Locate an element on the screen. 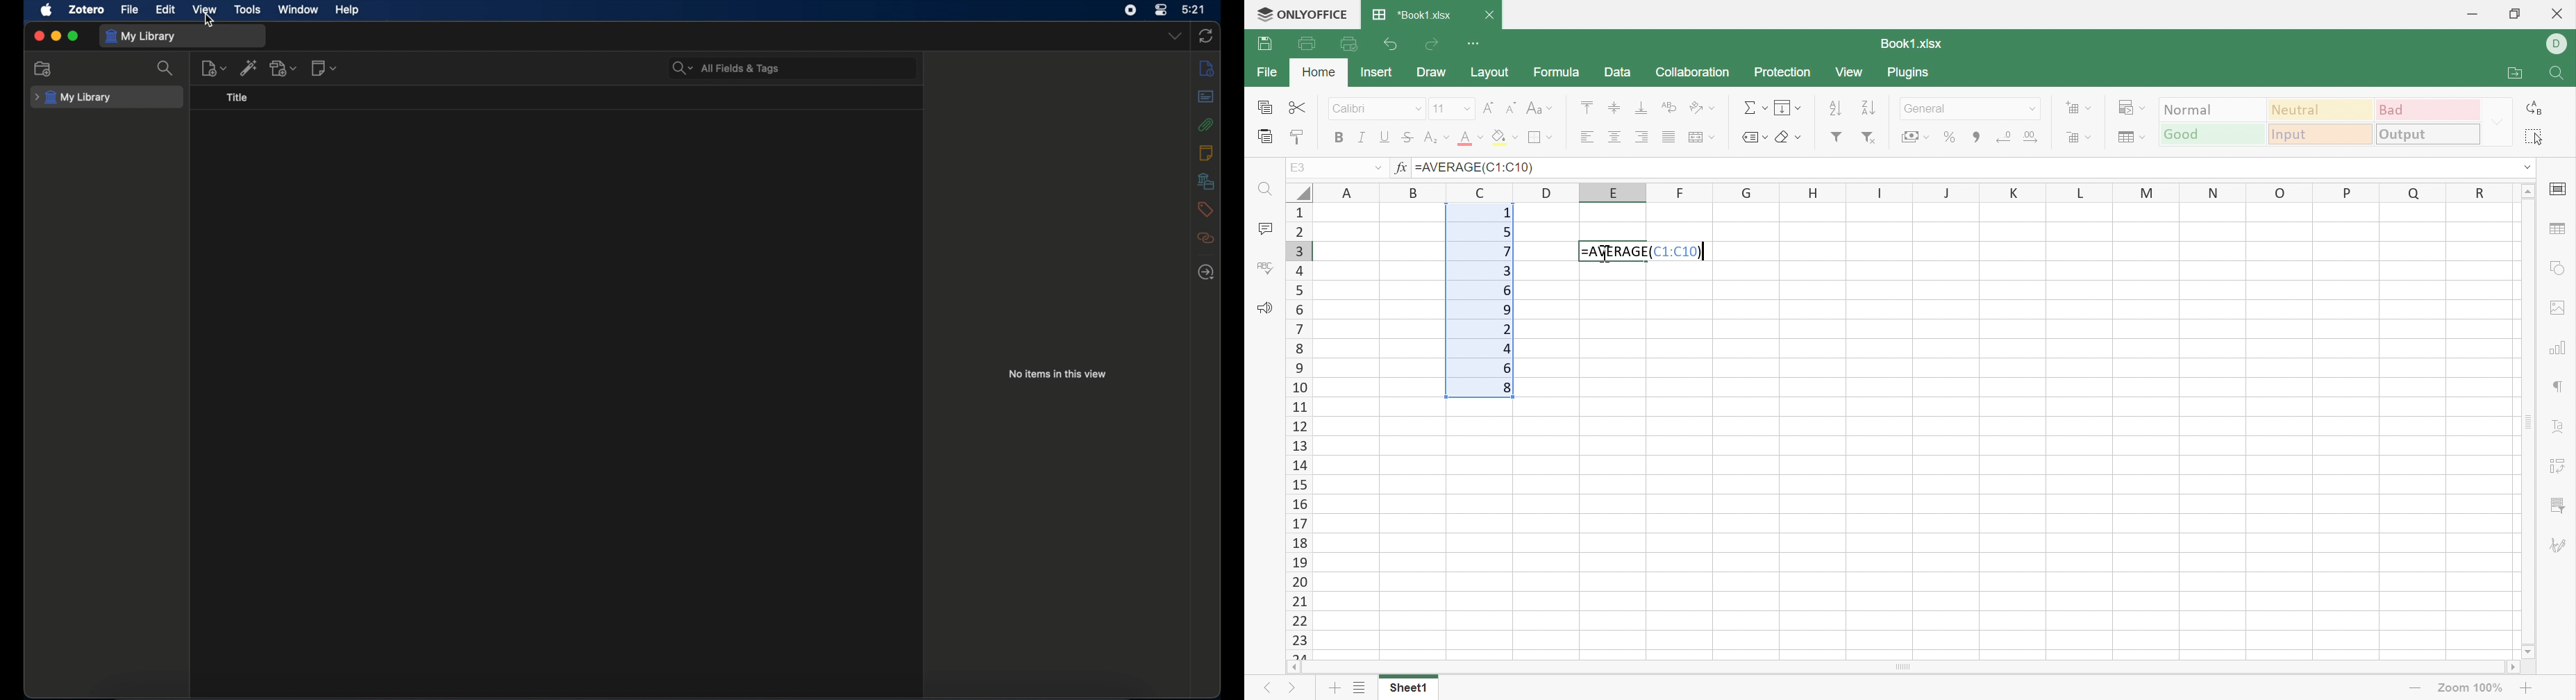  Increase decimals is located at coordinates (2039, 136).